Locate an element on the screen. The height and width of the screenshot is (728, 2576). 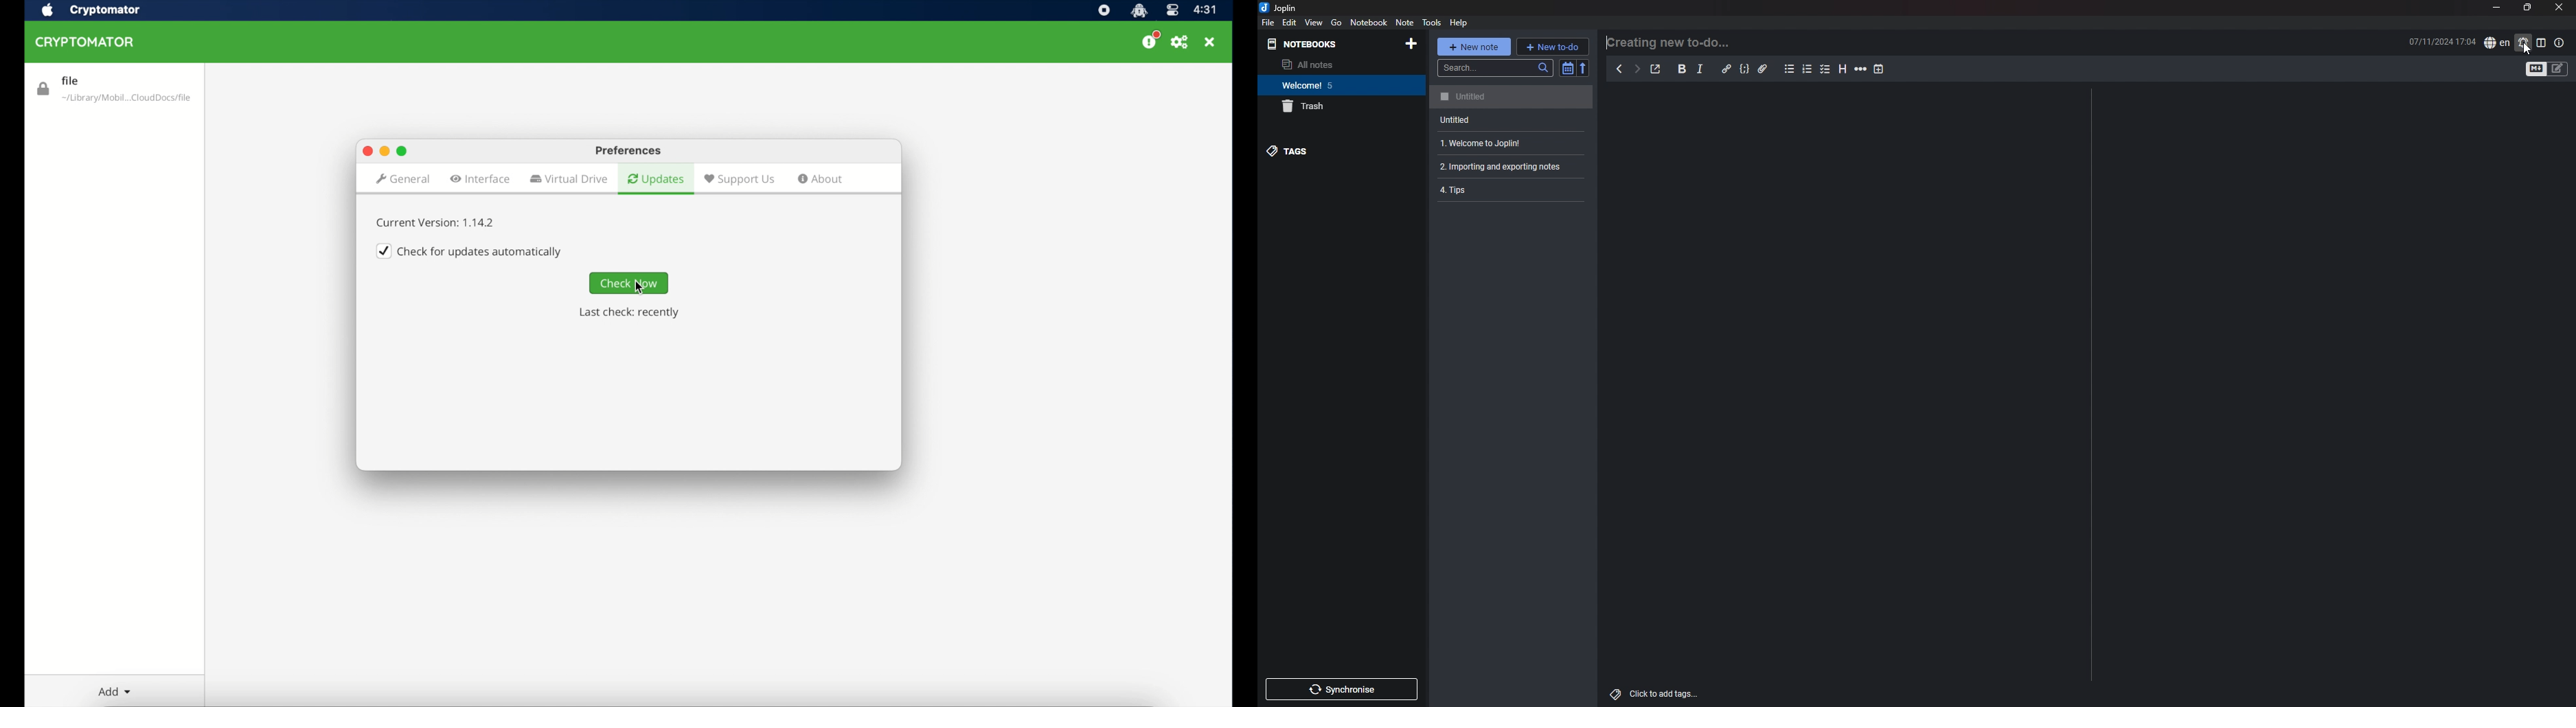
add dropdown is located at coordinates (115, 692).